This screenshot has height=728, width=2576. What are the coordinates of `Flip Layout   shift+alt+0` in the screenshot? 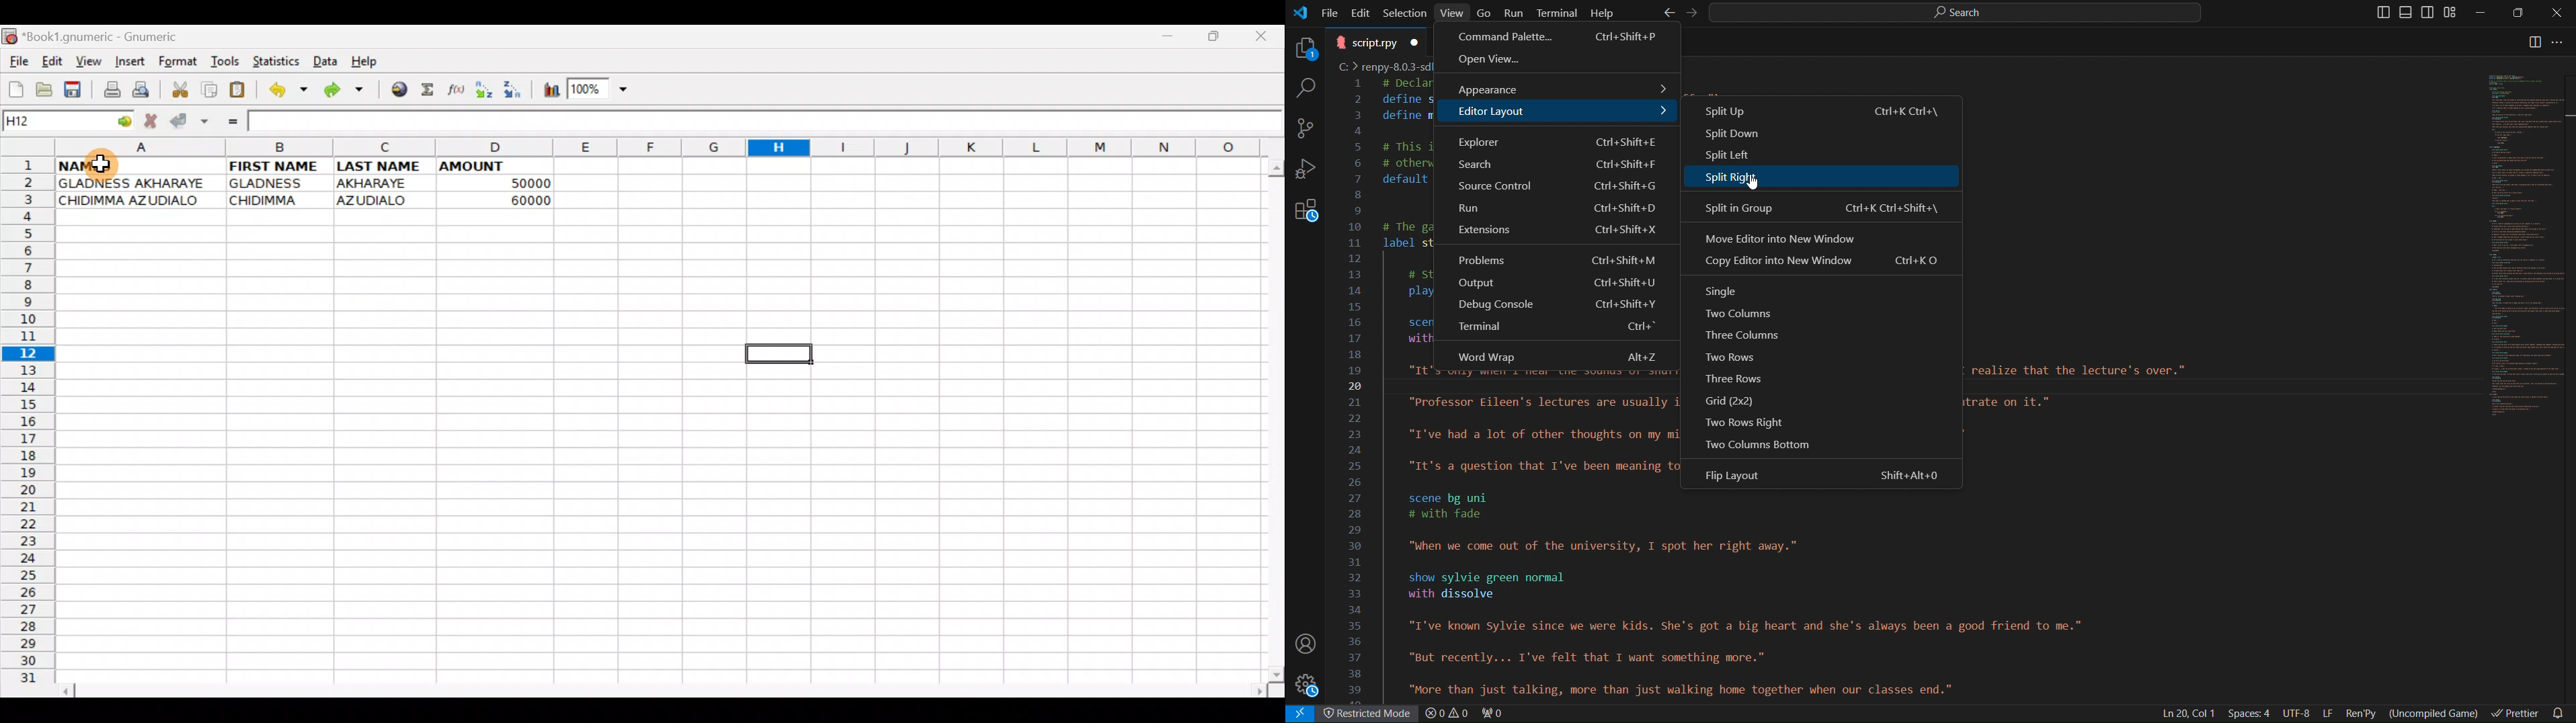 It's located at (1829, 476).